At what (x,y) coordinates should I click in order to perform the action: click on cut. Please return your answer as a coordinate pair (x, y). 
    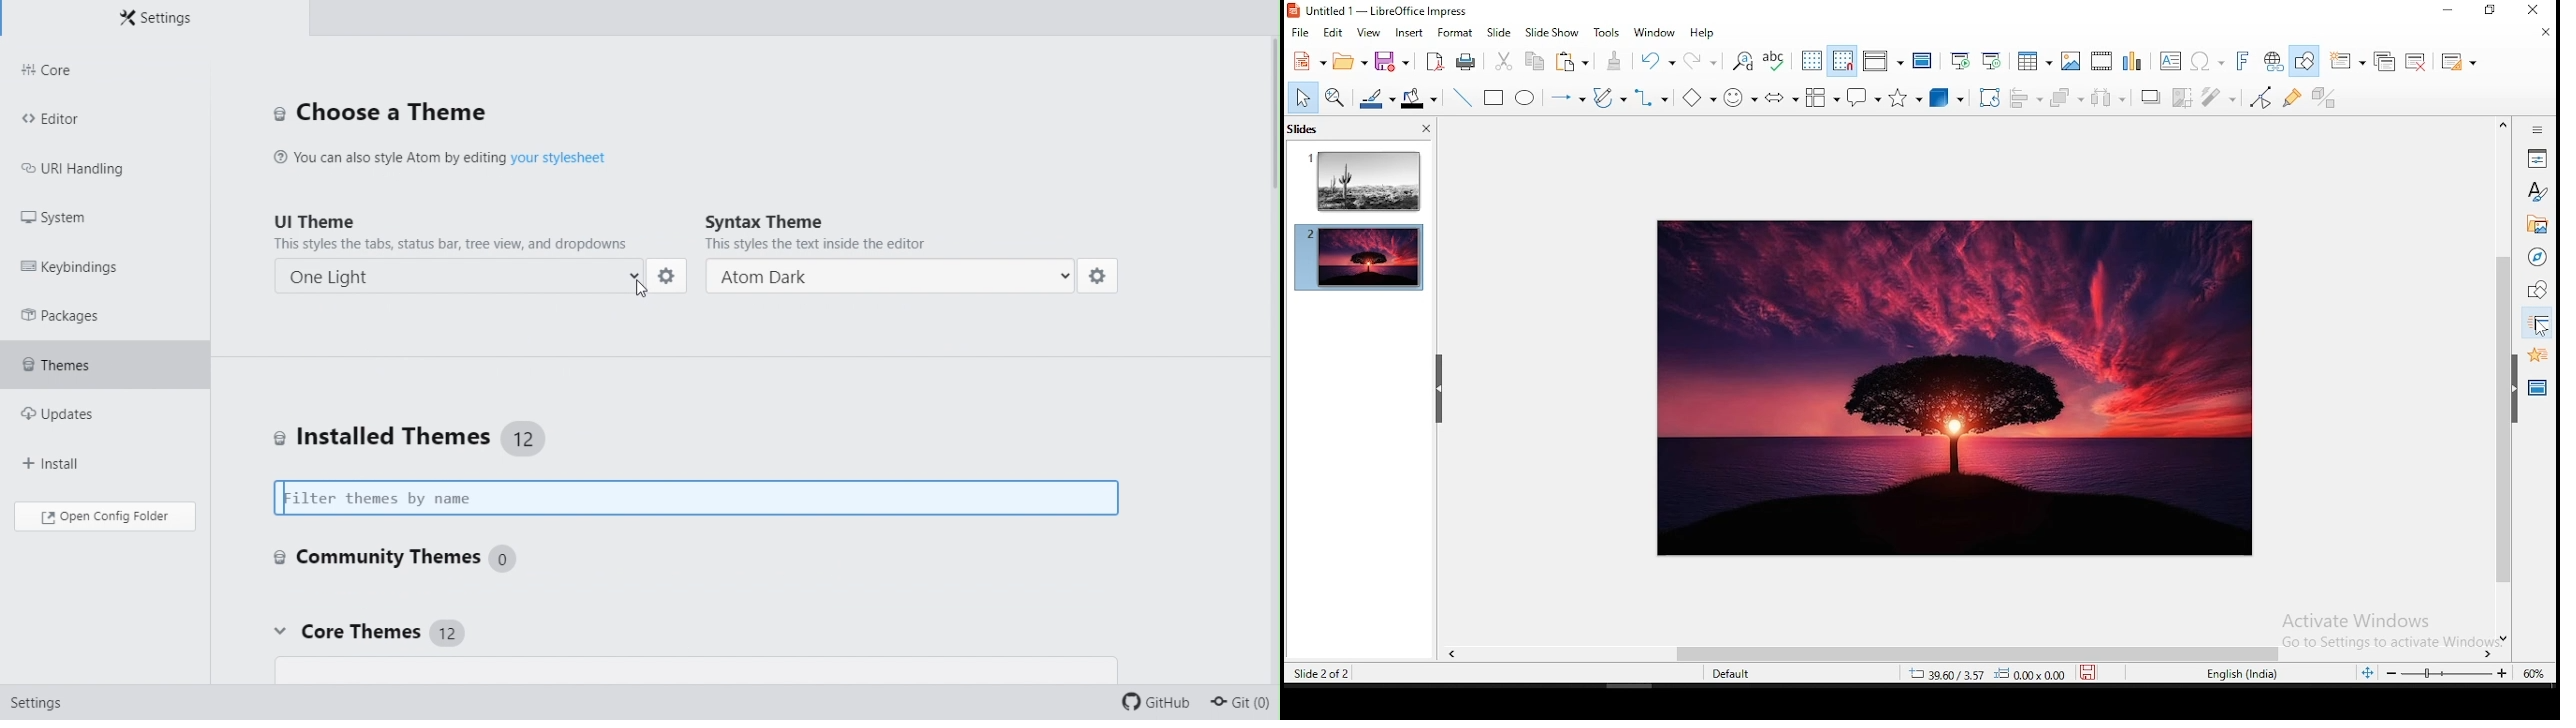
    Looking at the image, I should click on (1504, 62).